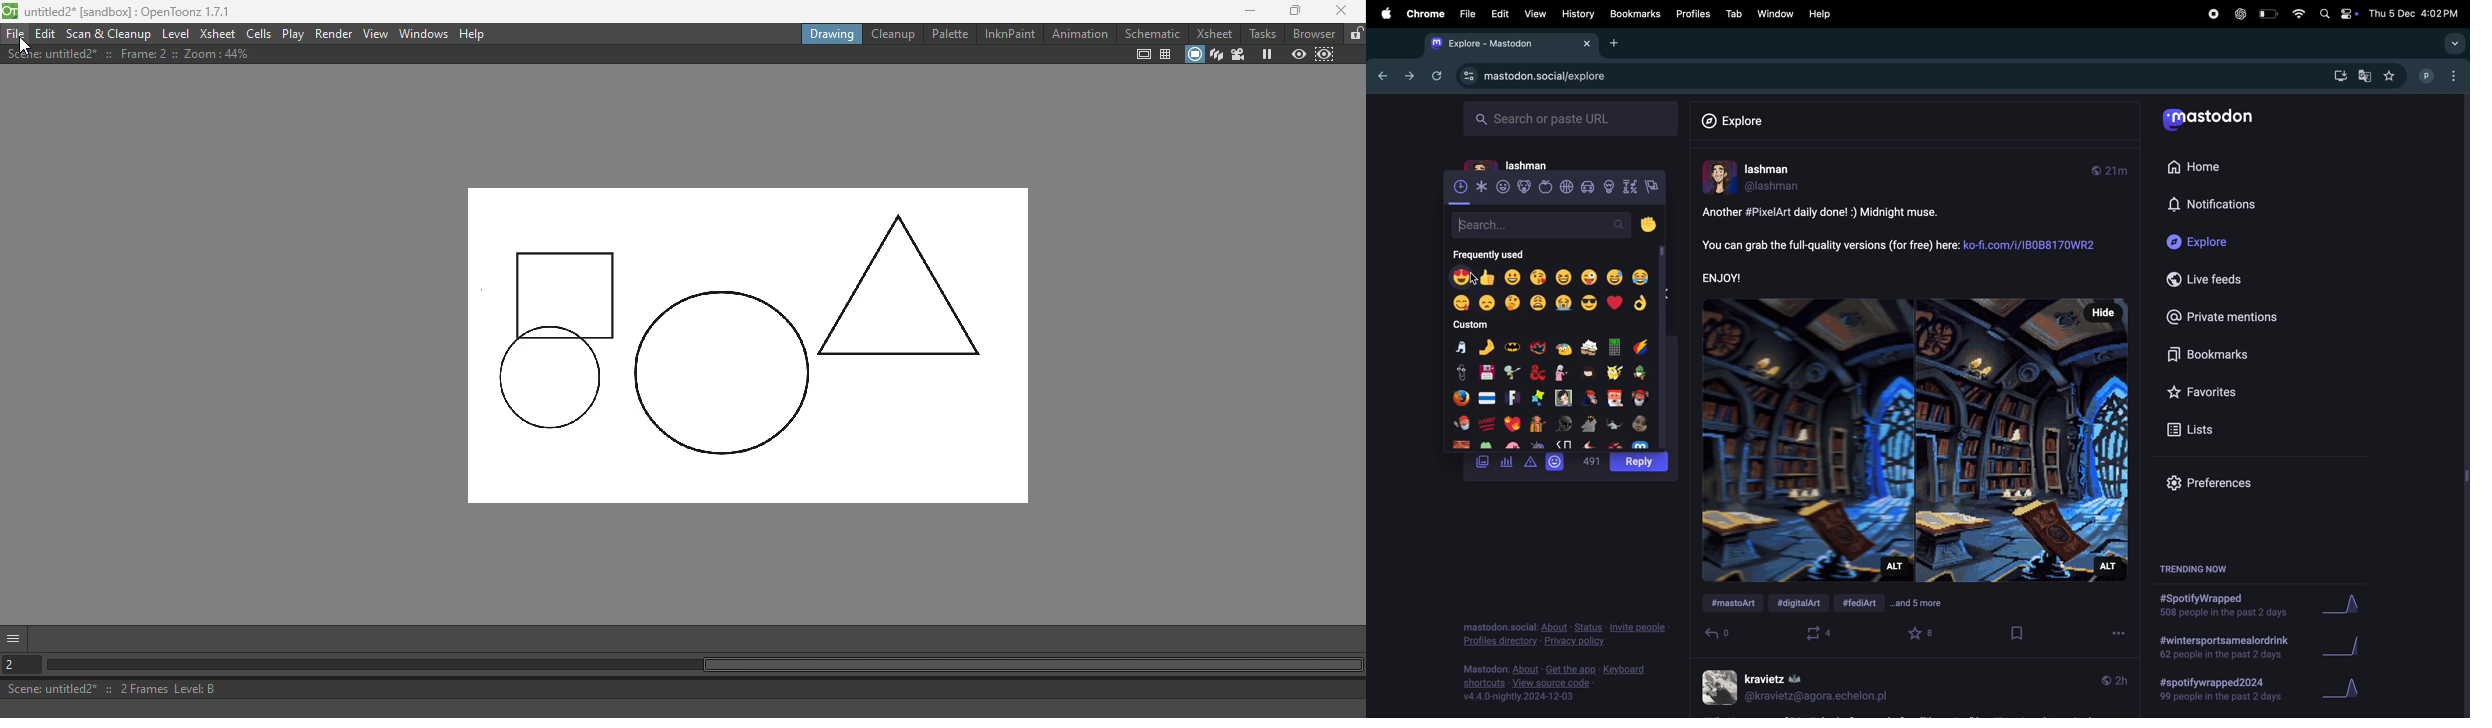 The width and height of the screenshot is (2492, 728). I want to click on drop down, so click(2453, 45).